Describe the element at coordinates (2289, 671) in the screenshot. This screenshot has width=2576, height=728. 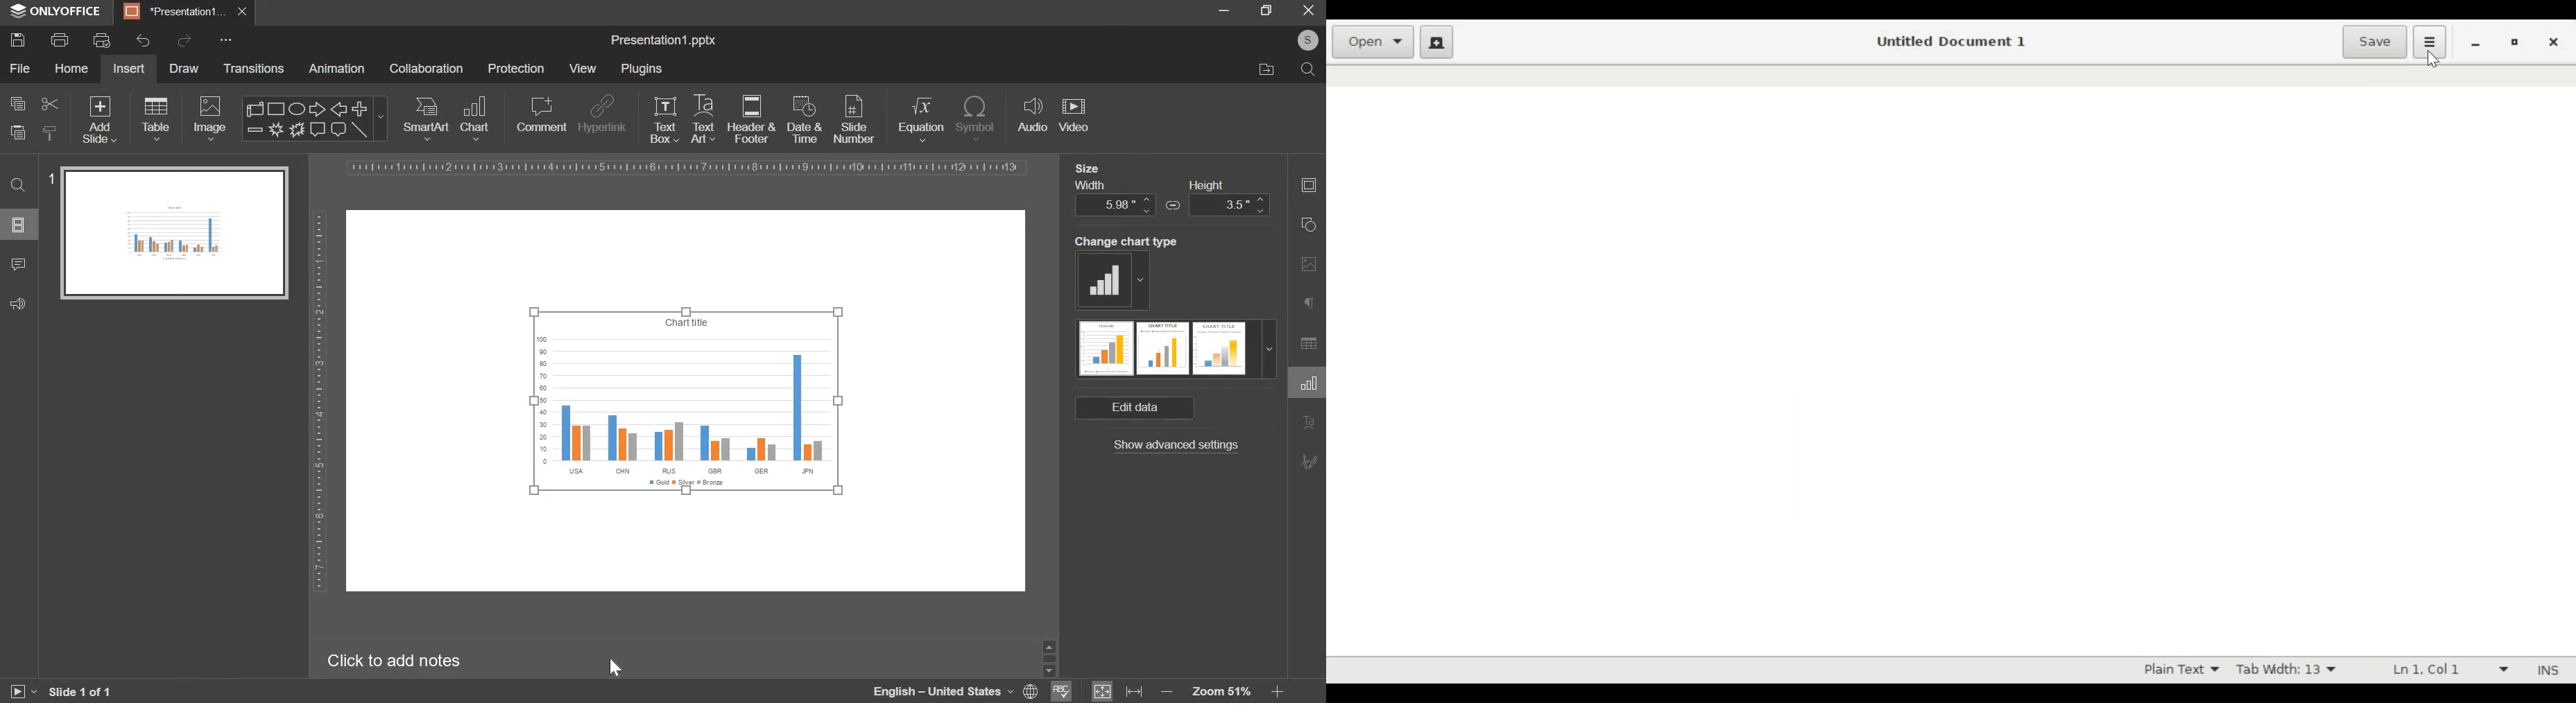
I see `Tab Width 13` at that location.